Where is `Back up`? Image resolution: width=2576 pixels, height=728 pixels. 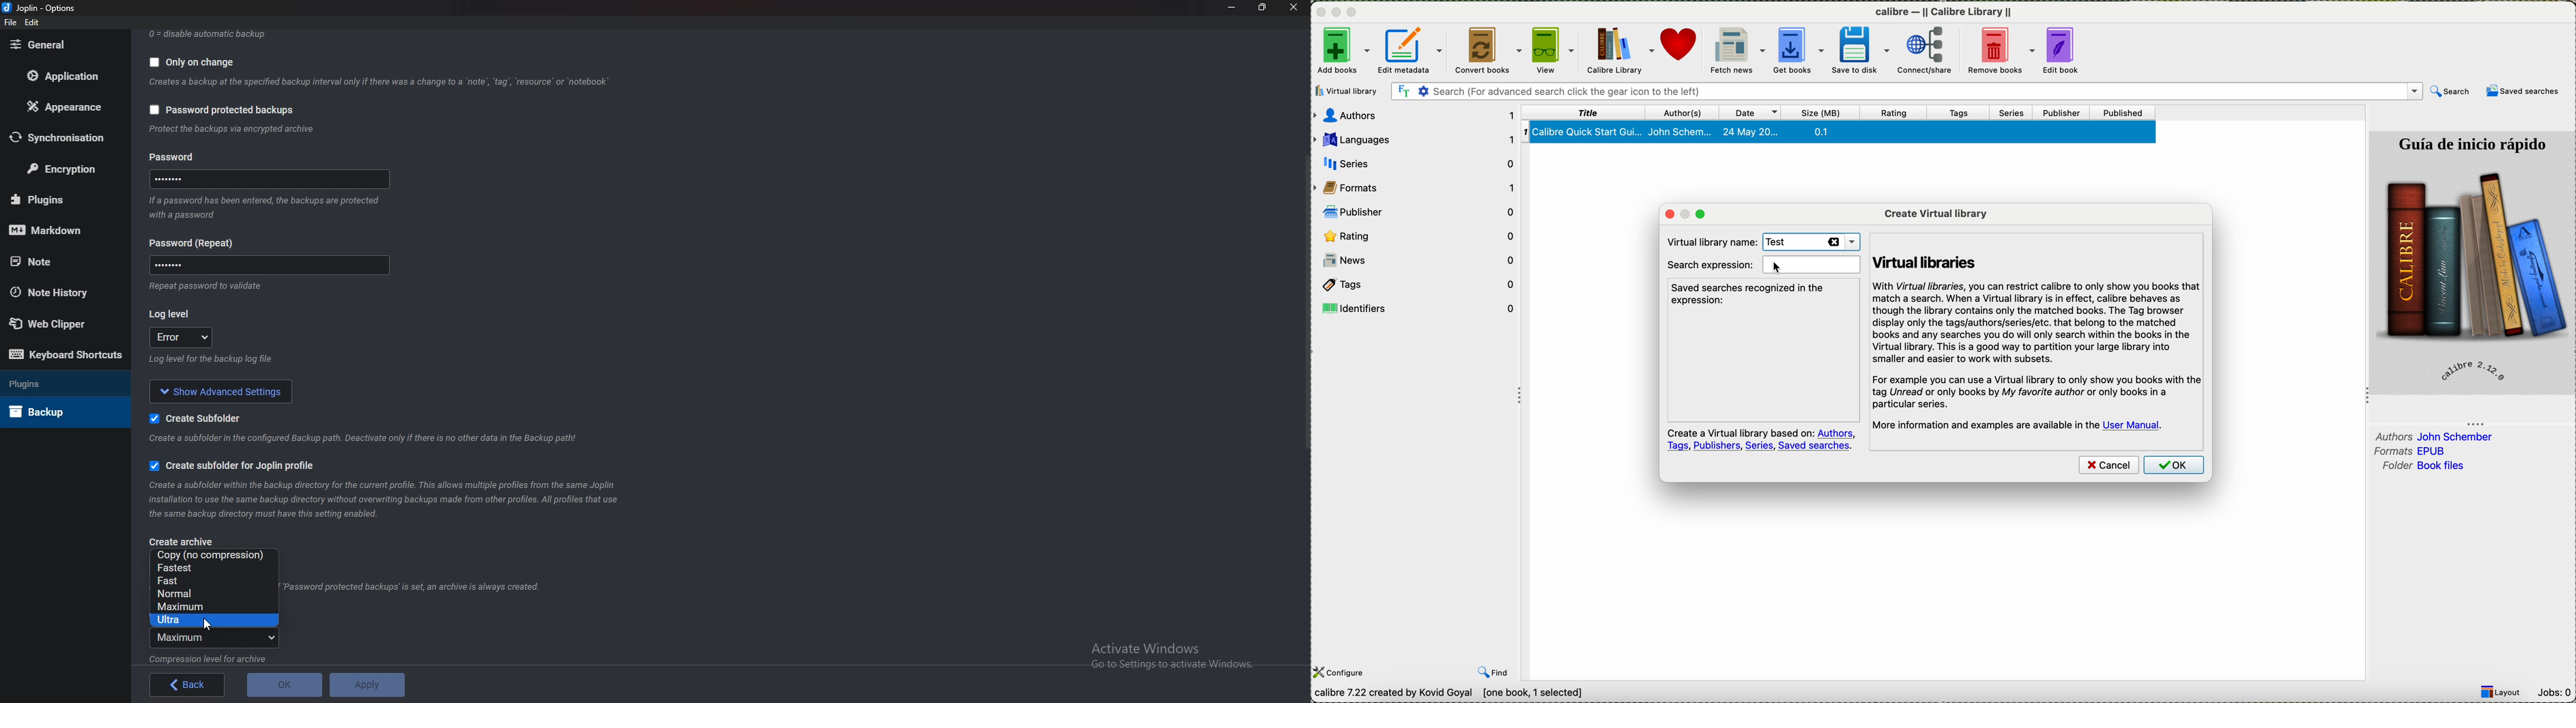 Back up is located at coordinates (59, 411).